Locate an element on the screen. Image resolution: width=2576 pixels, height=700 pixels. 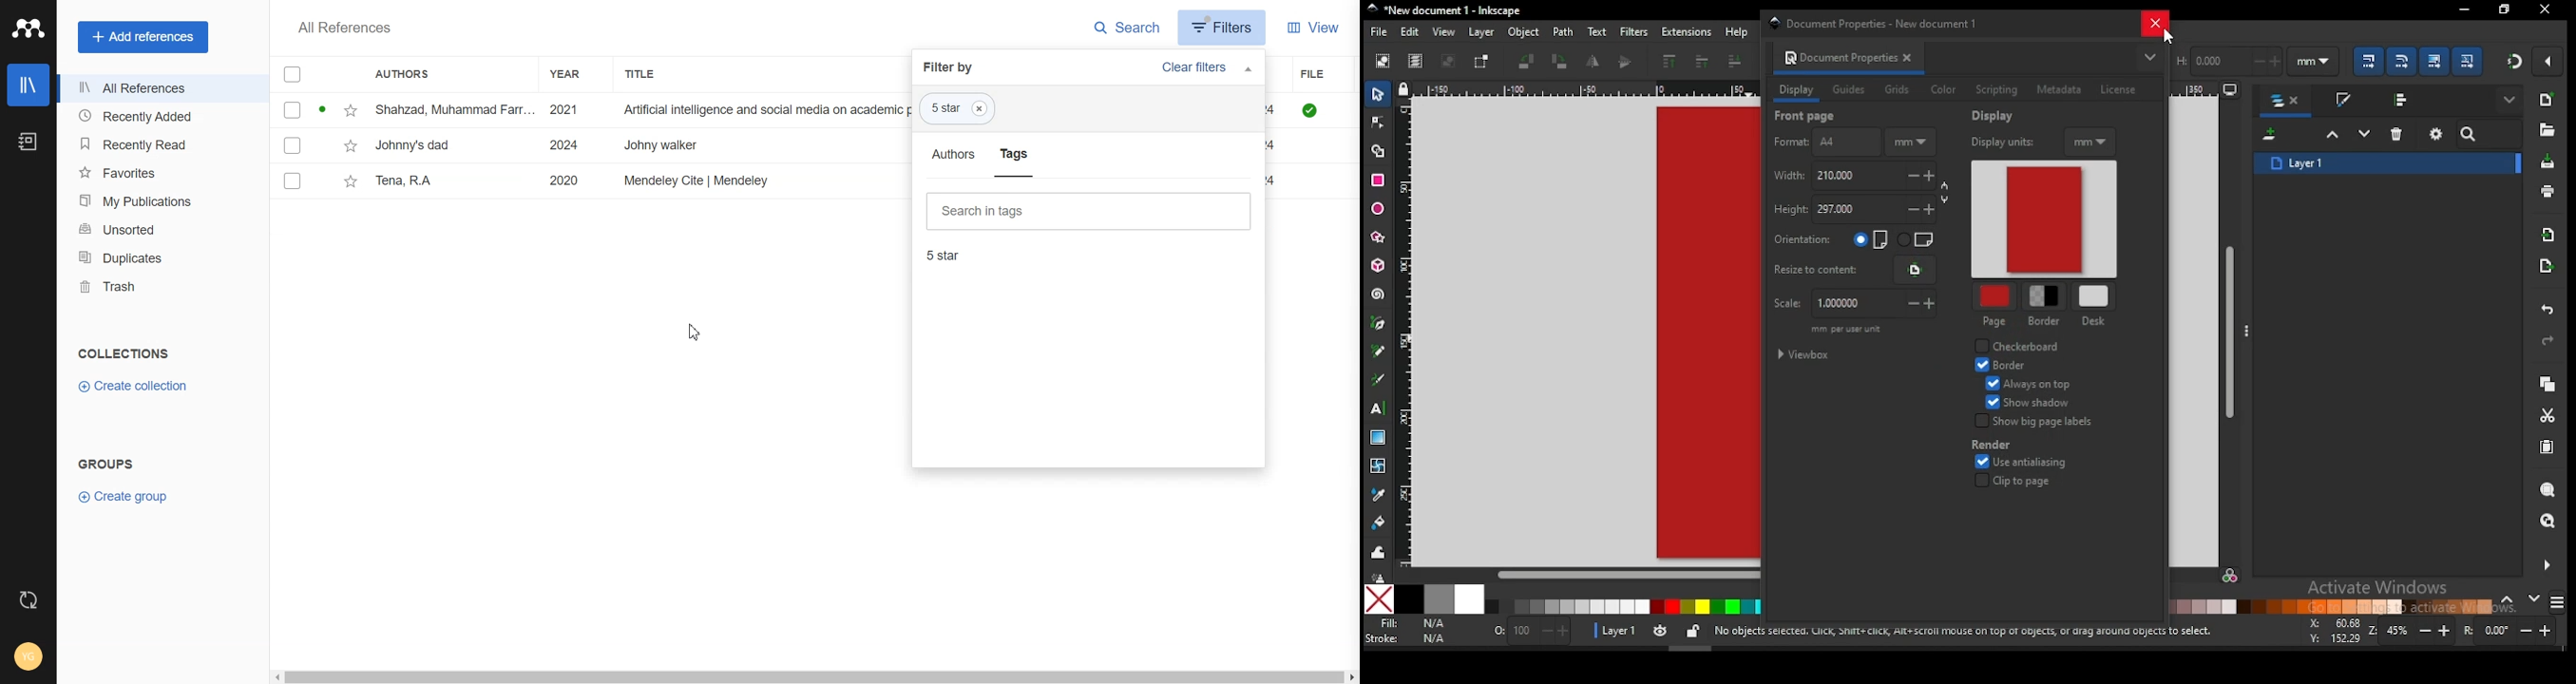
Create Collection is located at coordinates (135, 387).